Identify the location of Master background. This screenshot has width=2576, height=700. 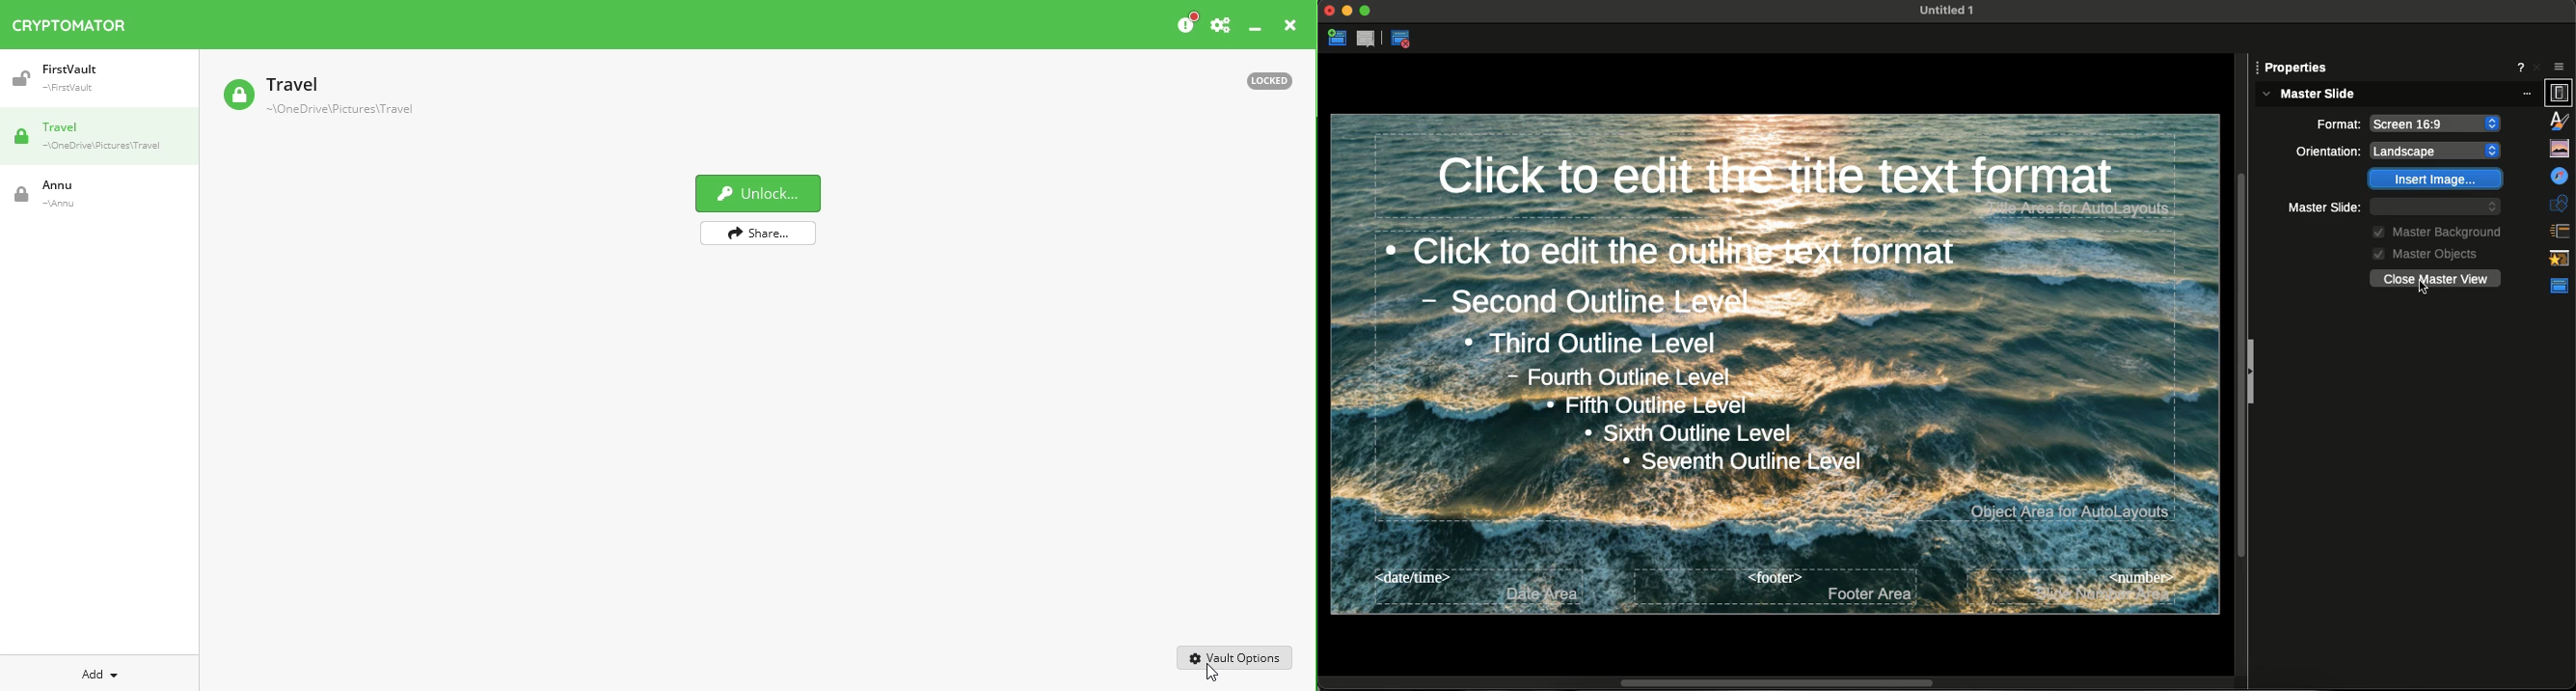
(2433, 230).